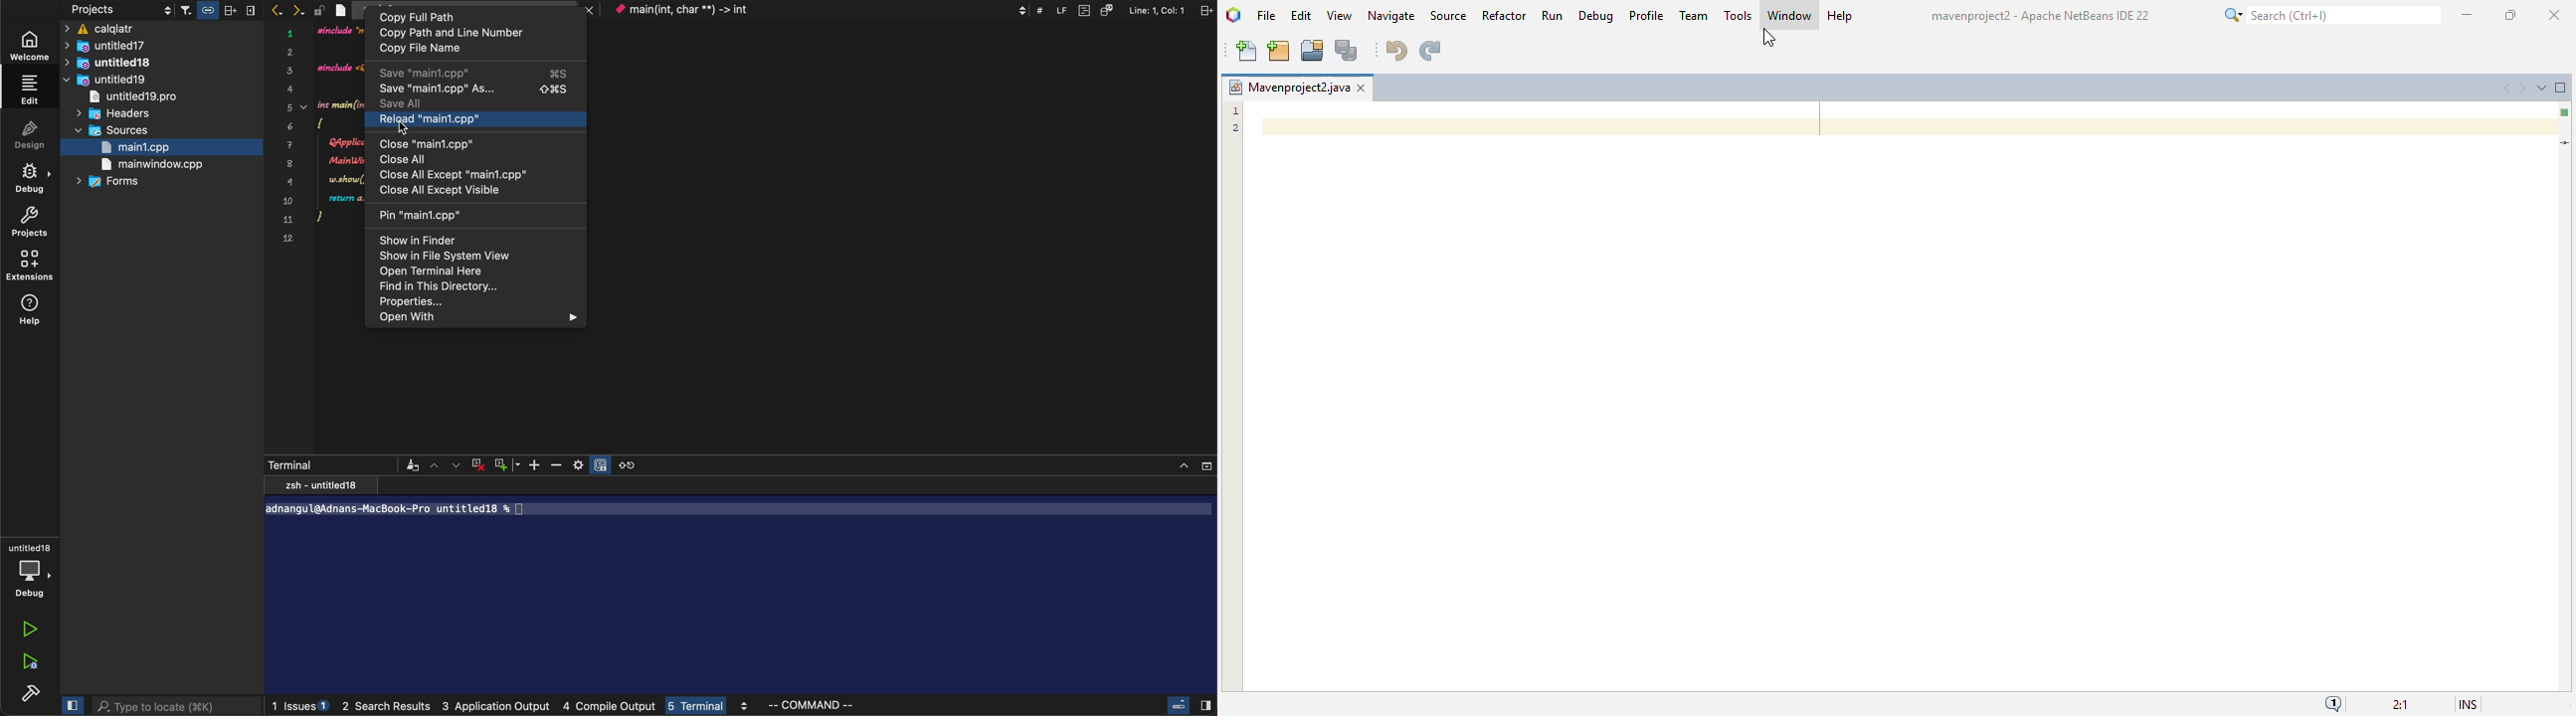 The width and height of the screenshot is (2576, 728). What do you see at coordinates (637, 464) in the screenshot?
I see `reset` at bounding box center [637, 464].